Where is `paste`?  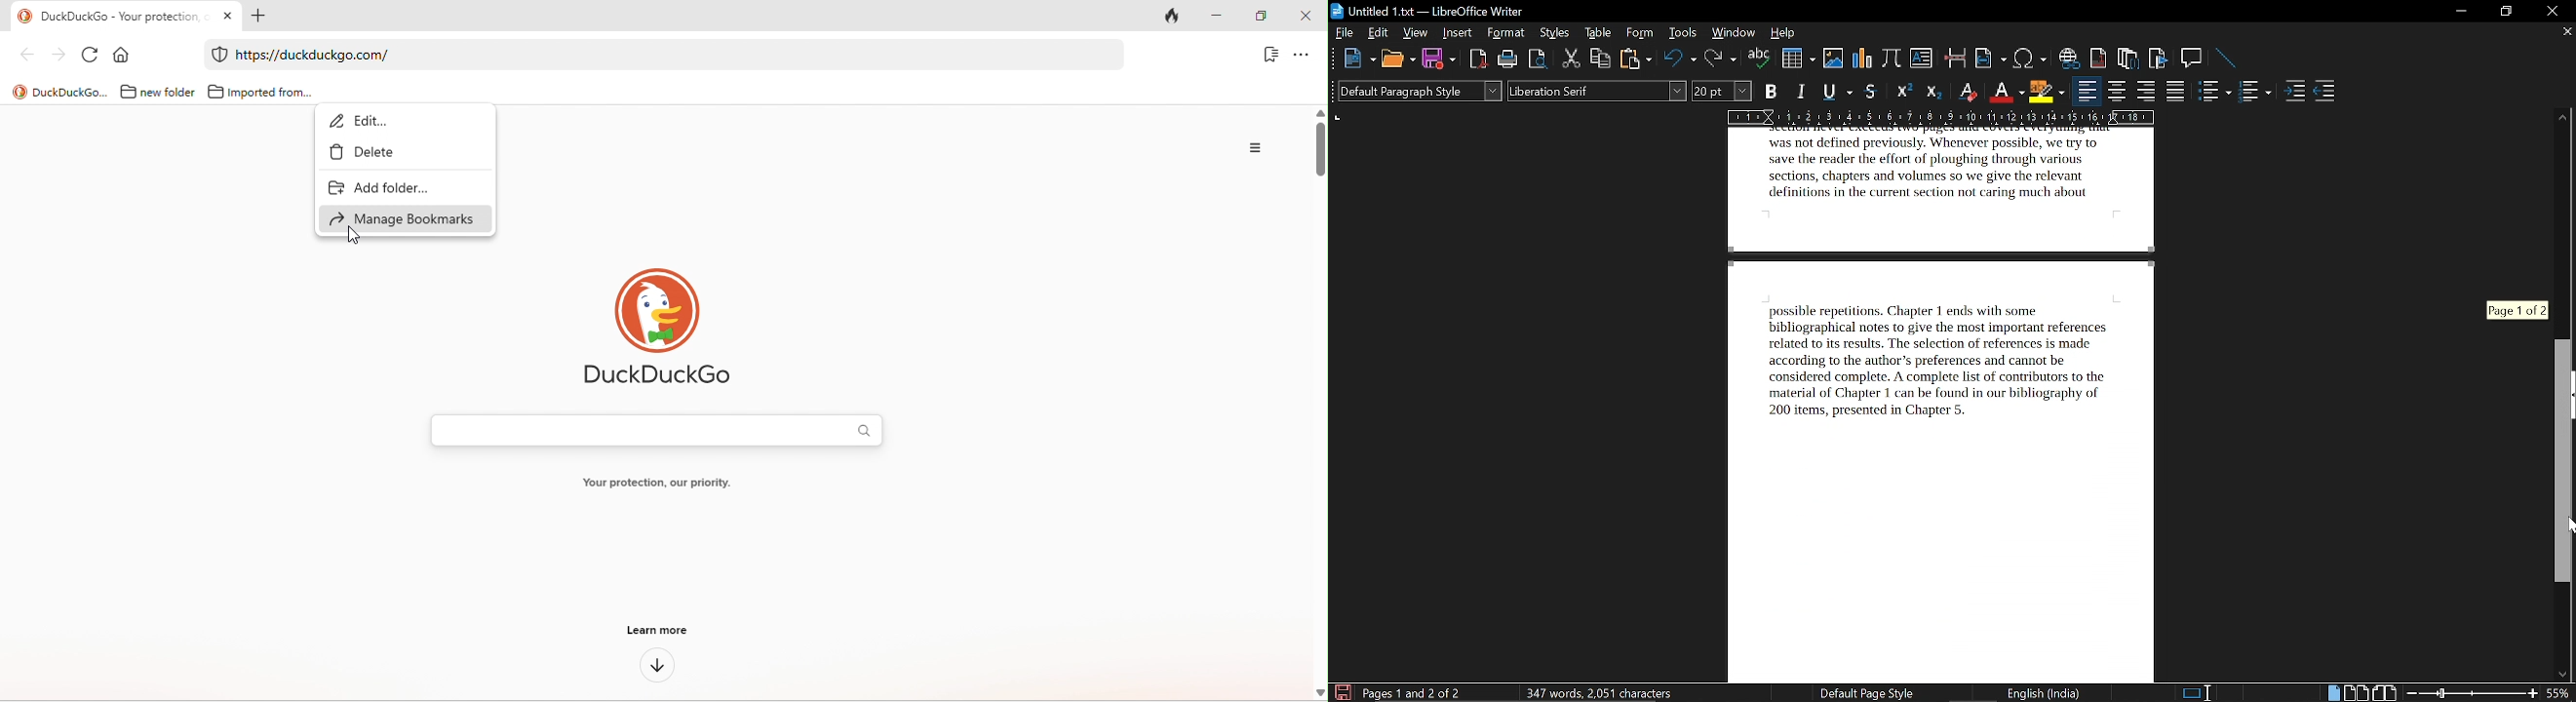
paste is located at coordinates (1635, 59).